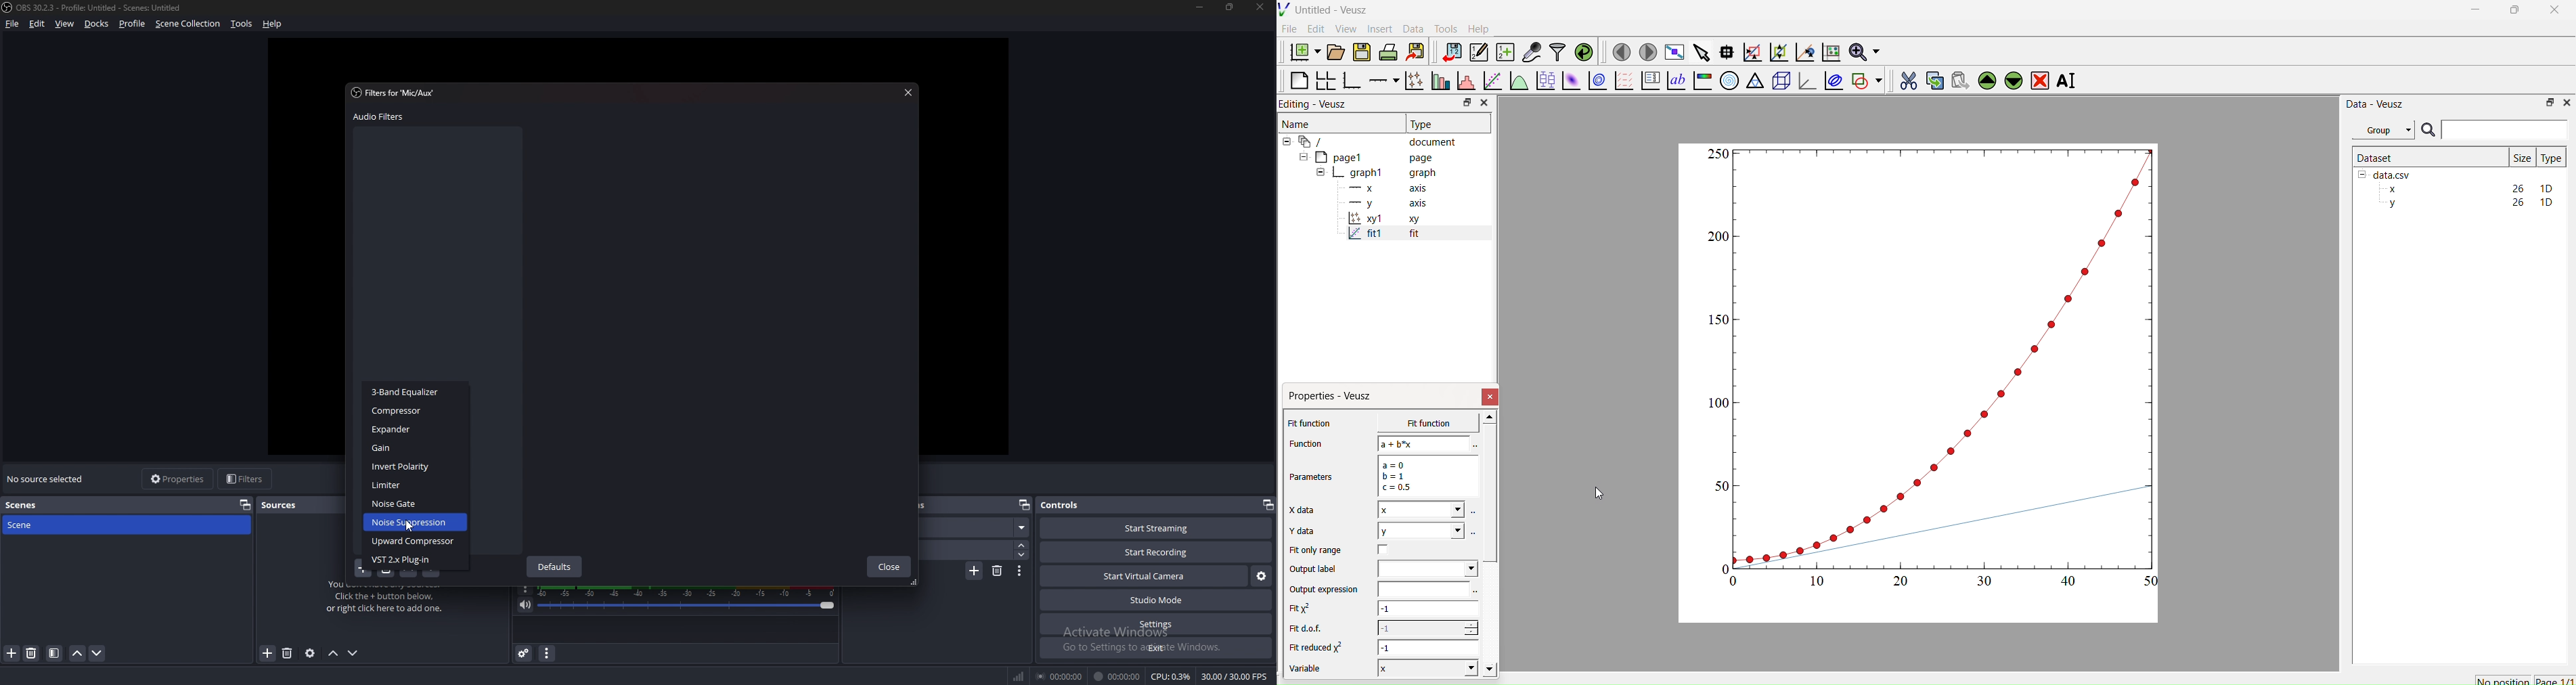  What do you see at coordinates (2382, 130) in the screenshot?
I see `Group ` at bounding box center [2382, 130].